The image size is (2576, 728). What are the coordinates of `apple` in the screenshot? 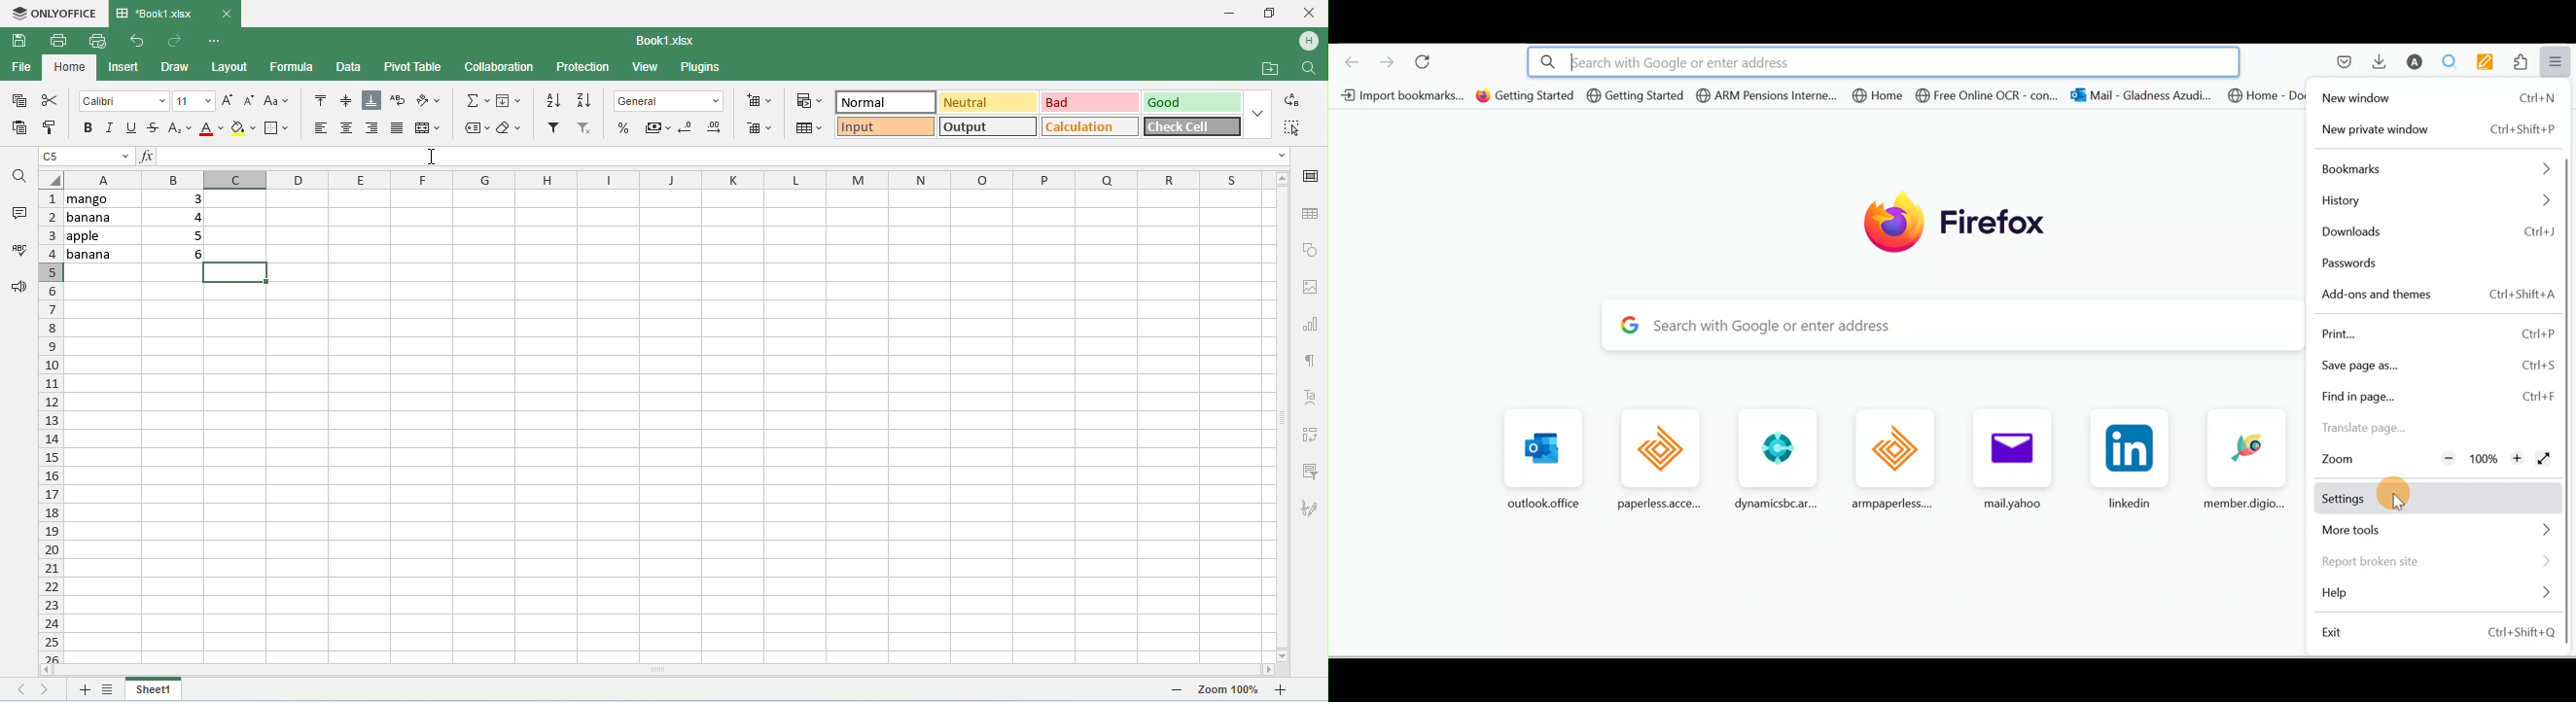 It's located at (102, 235).